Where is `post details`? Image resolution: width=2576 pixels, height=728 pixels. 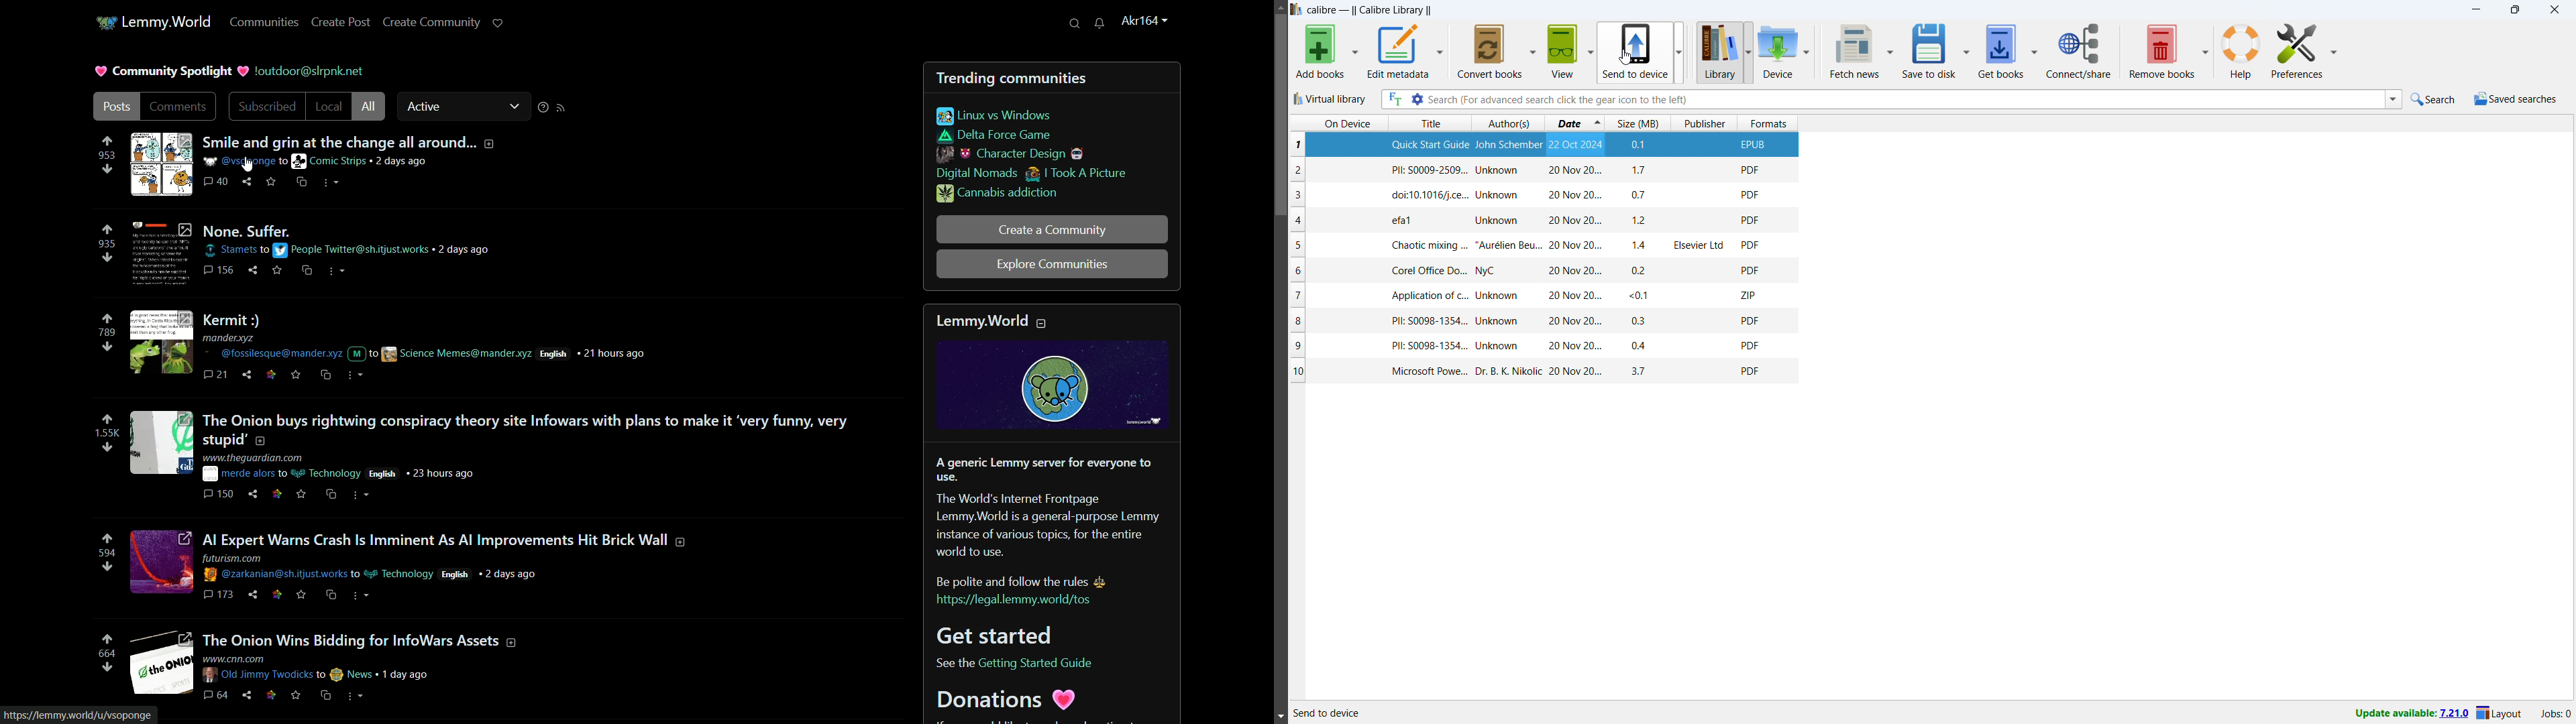
post details is located at coordinates (321, 161).